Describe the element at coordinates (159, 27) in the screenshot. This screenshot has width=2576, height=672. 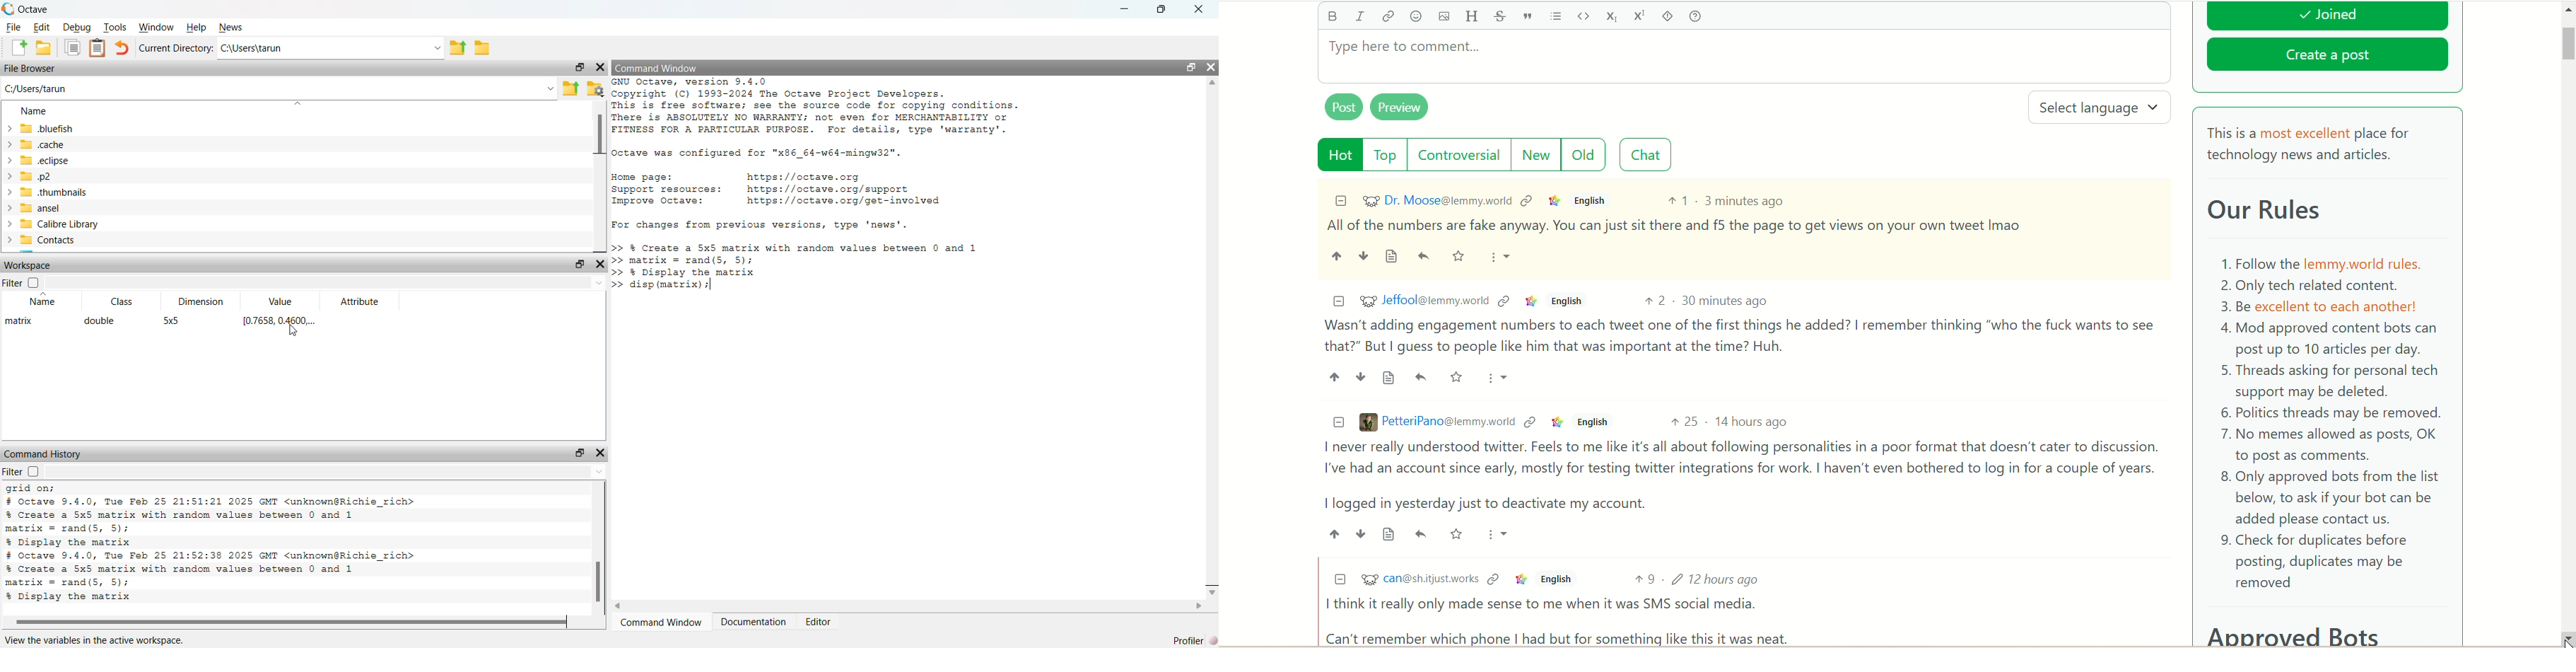
I see `Window` at that location.